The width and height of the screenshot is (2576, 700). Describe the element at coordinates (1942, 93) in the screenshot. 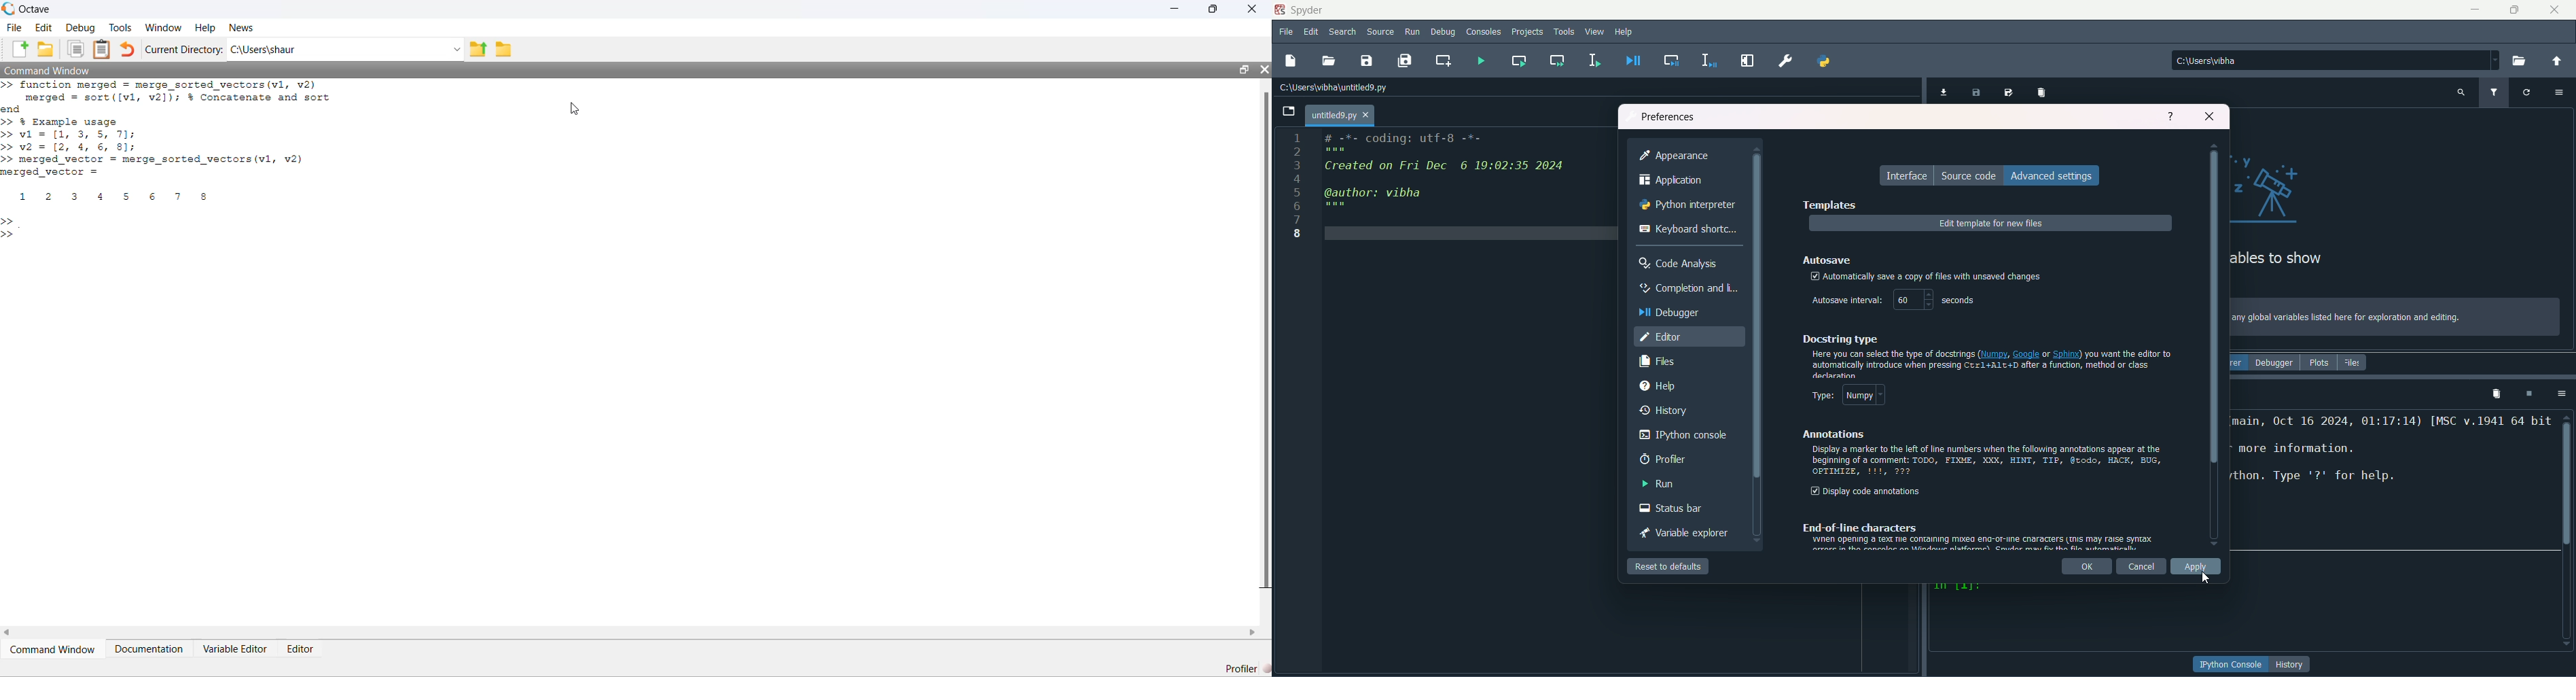

I see `import data` at that location.